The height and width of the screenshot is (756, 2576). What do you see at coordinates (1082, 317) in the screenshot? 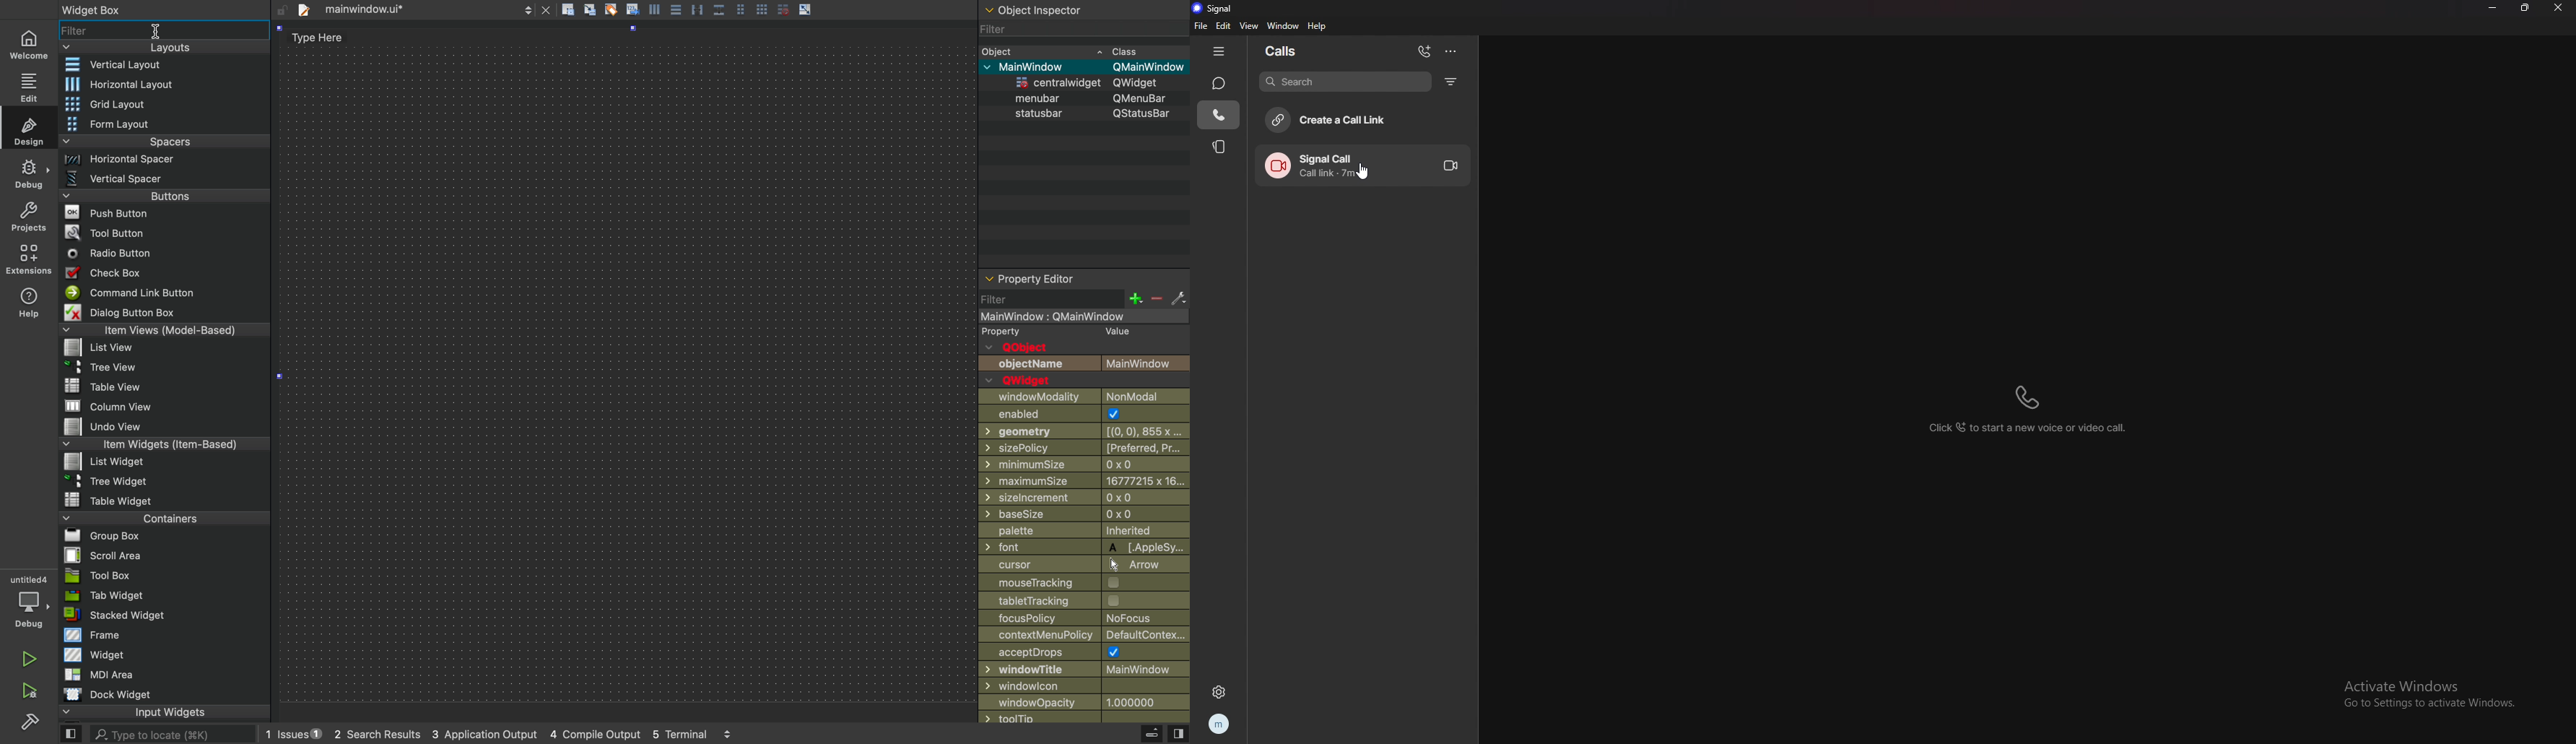
I see `mainwindow` at bounding box center [1082, 317].